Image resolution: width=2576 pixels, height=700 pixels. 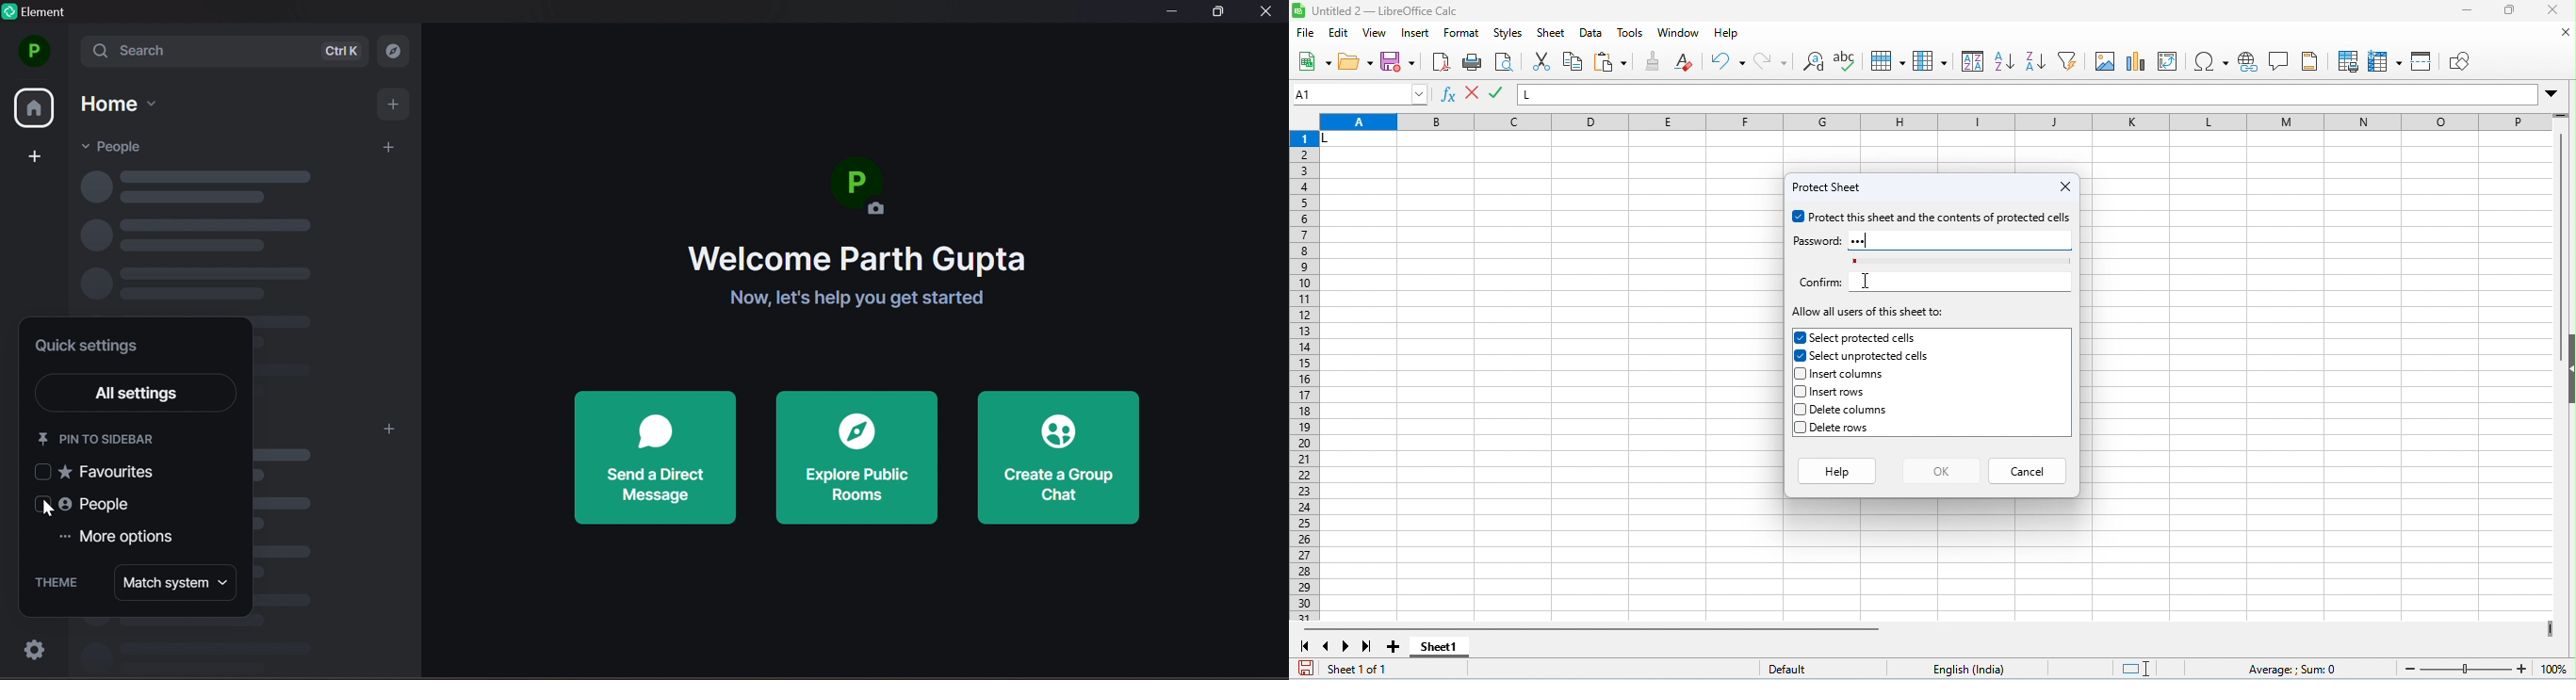 What do you see at coordinates (1398, 61) in the screenshot?
I see `save` at bounding box center [1398, 61].